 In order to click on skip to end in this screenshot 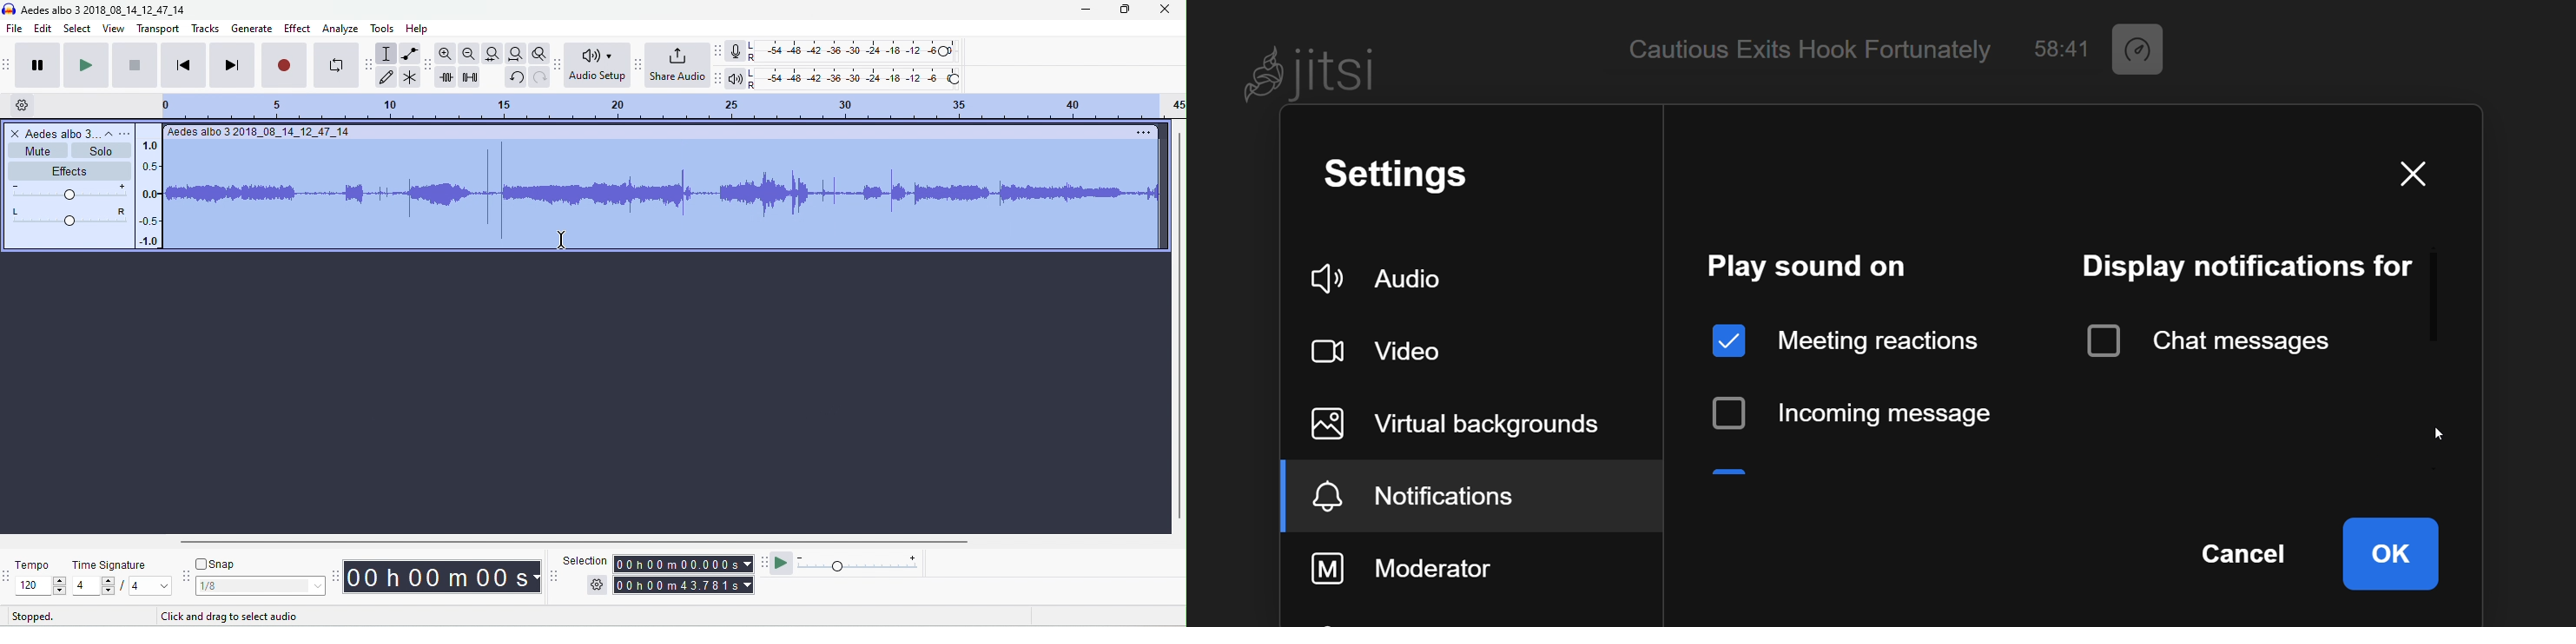, I will do `click(231, 65)`.